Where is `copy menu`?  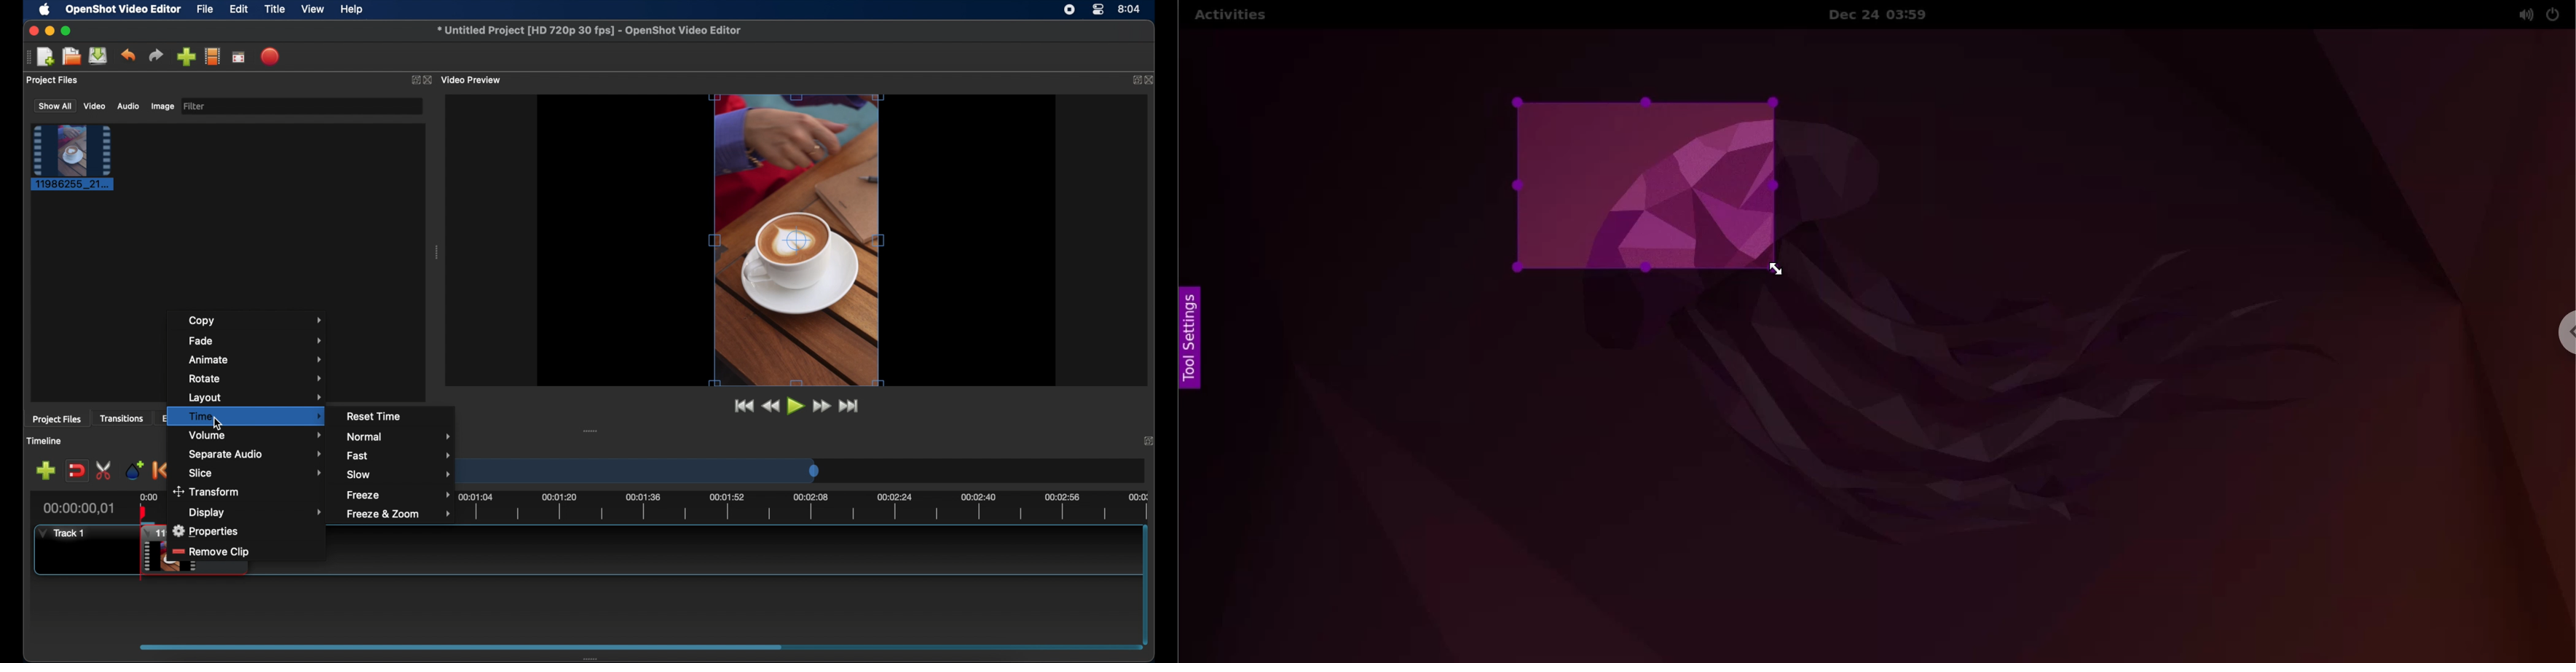
copy menu is located at coordinates (256, 321).